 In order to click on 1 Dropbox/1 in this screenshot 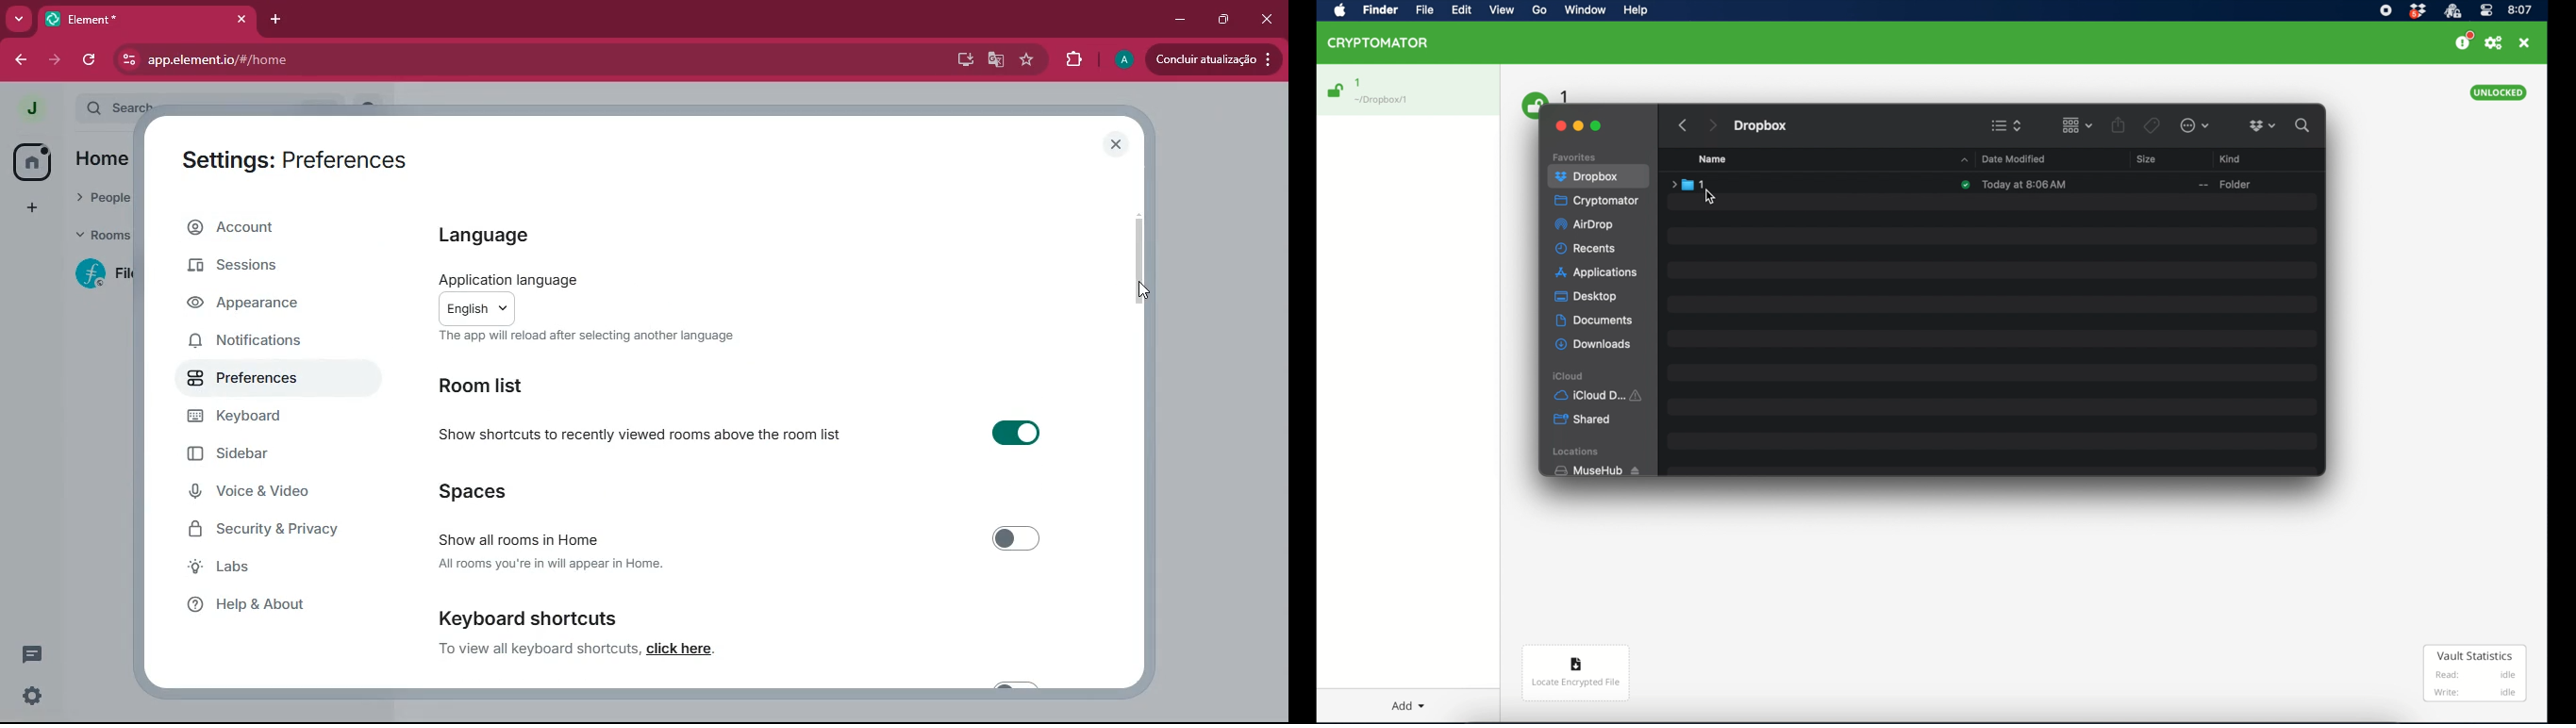, I will do `click(1390, 92)`.